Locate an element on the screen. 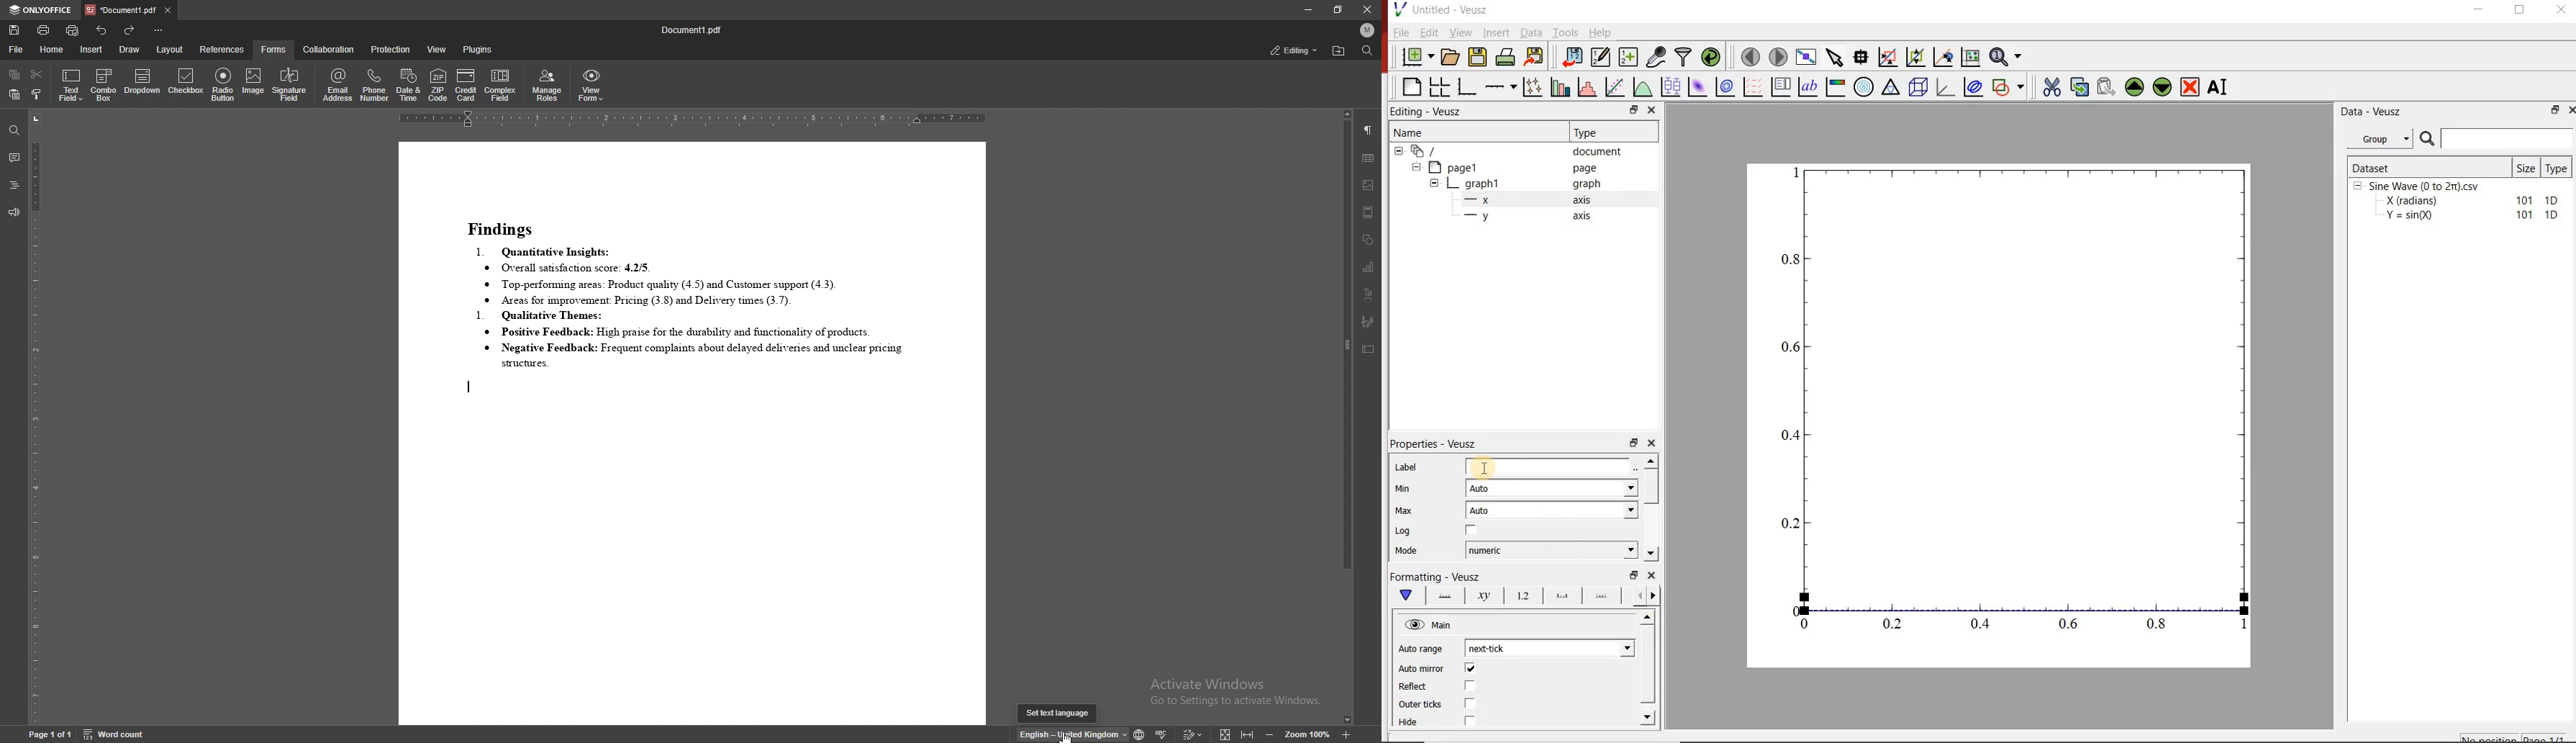 The image size is (2576, 756). graph is located at coordinates (1585, 183).